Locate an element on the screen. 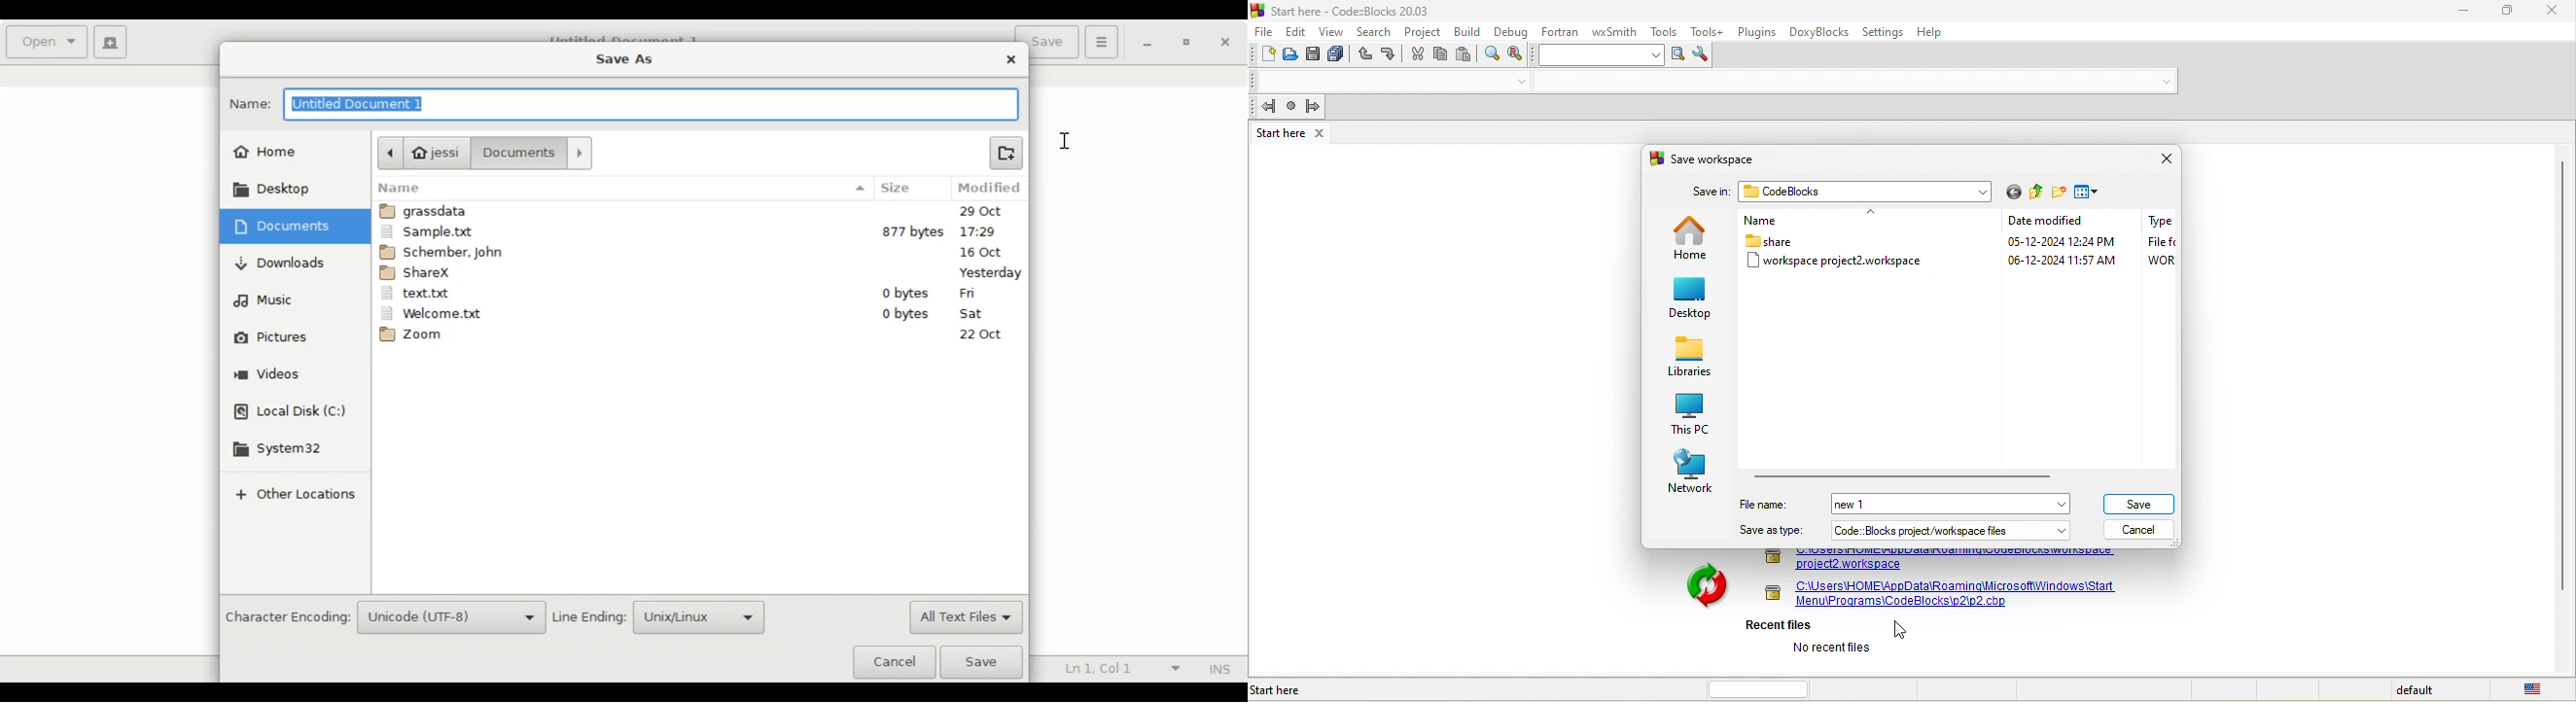 This screenshot has height=728, width=2576. Open is located at coordinates (48, 42).